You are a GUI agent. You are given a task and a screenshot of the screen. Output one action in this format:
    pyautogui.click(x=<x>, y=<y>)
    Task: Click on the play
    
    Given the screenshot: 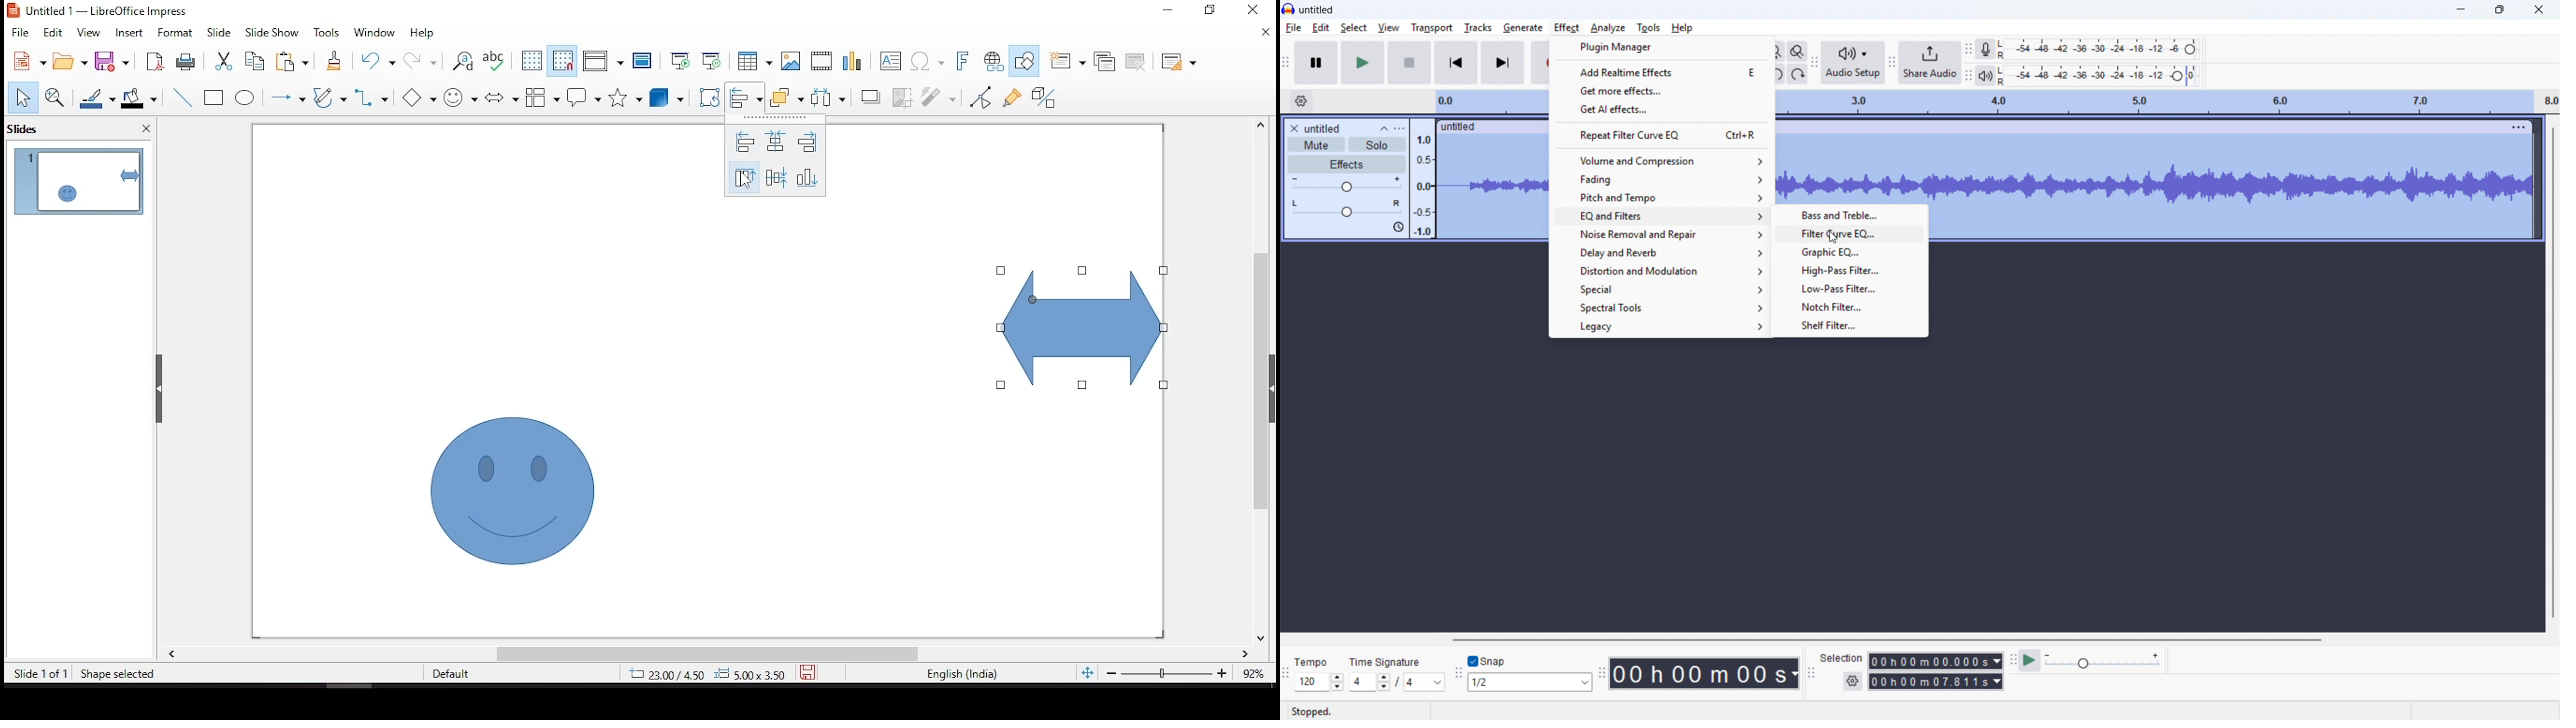 What is the action you would take?
    pyautogui.click(x=1363, y=63)
    